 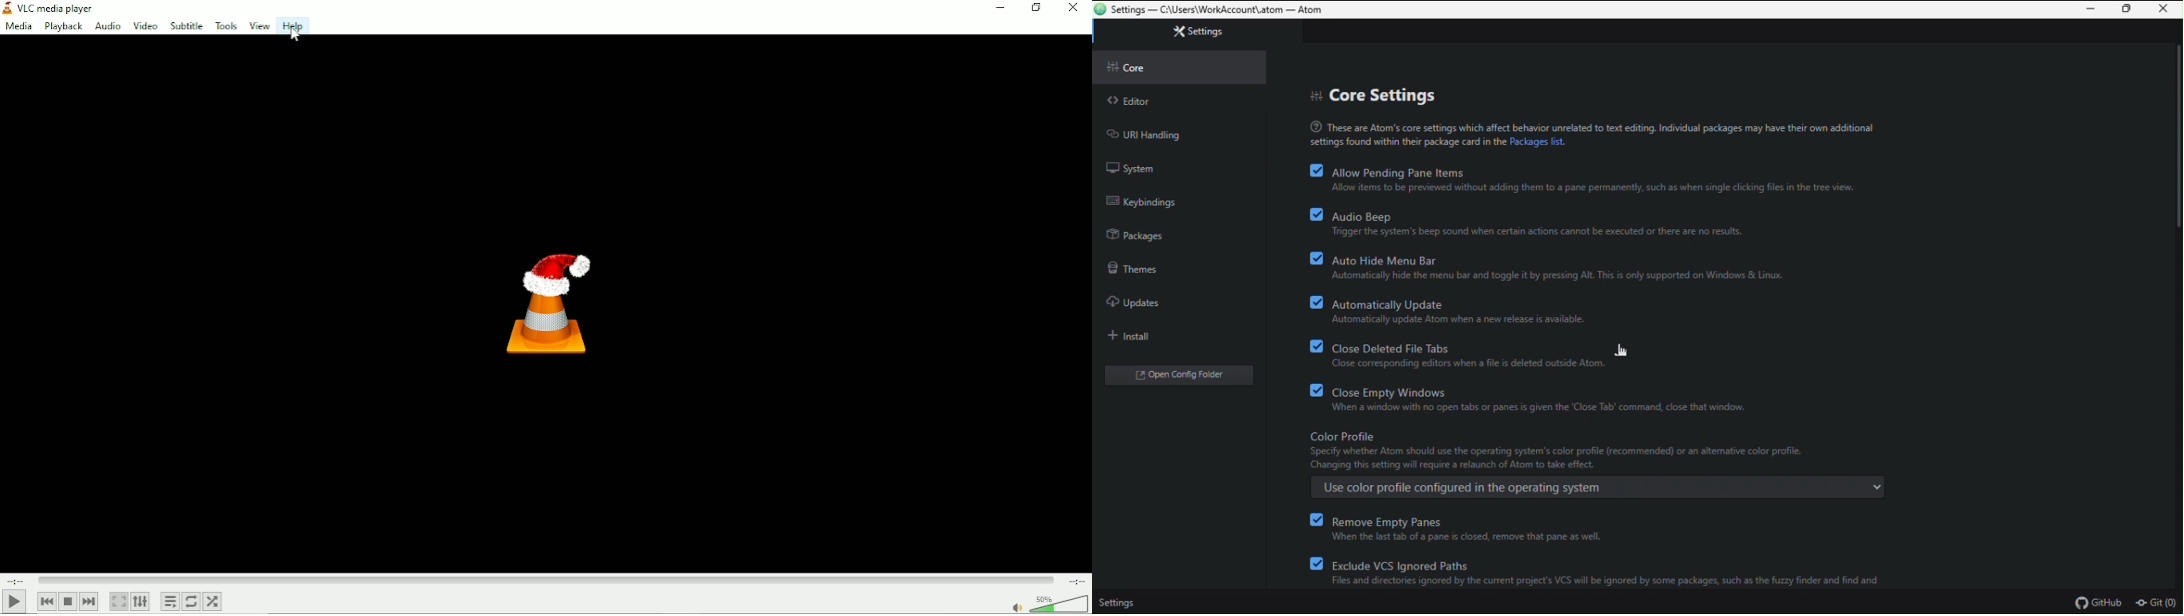 What do you see at coordinates (1541, 400) in the screenshot?
I see `Close empty Windows ` at bounding box center [1541, 400].